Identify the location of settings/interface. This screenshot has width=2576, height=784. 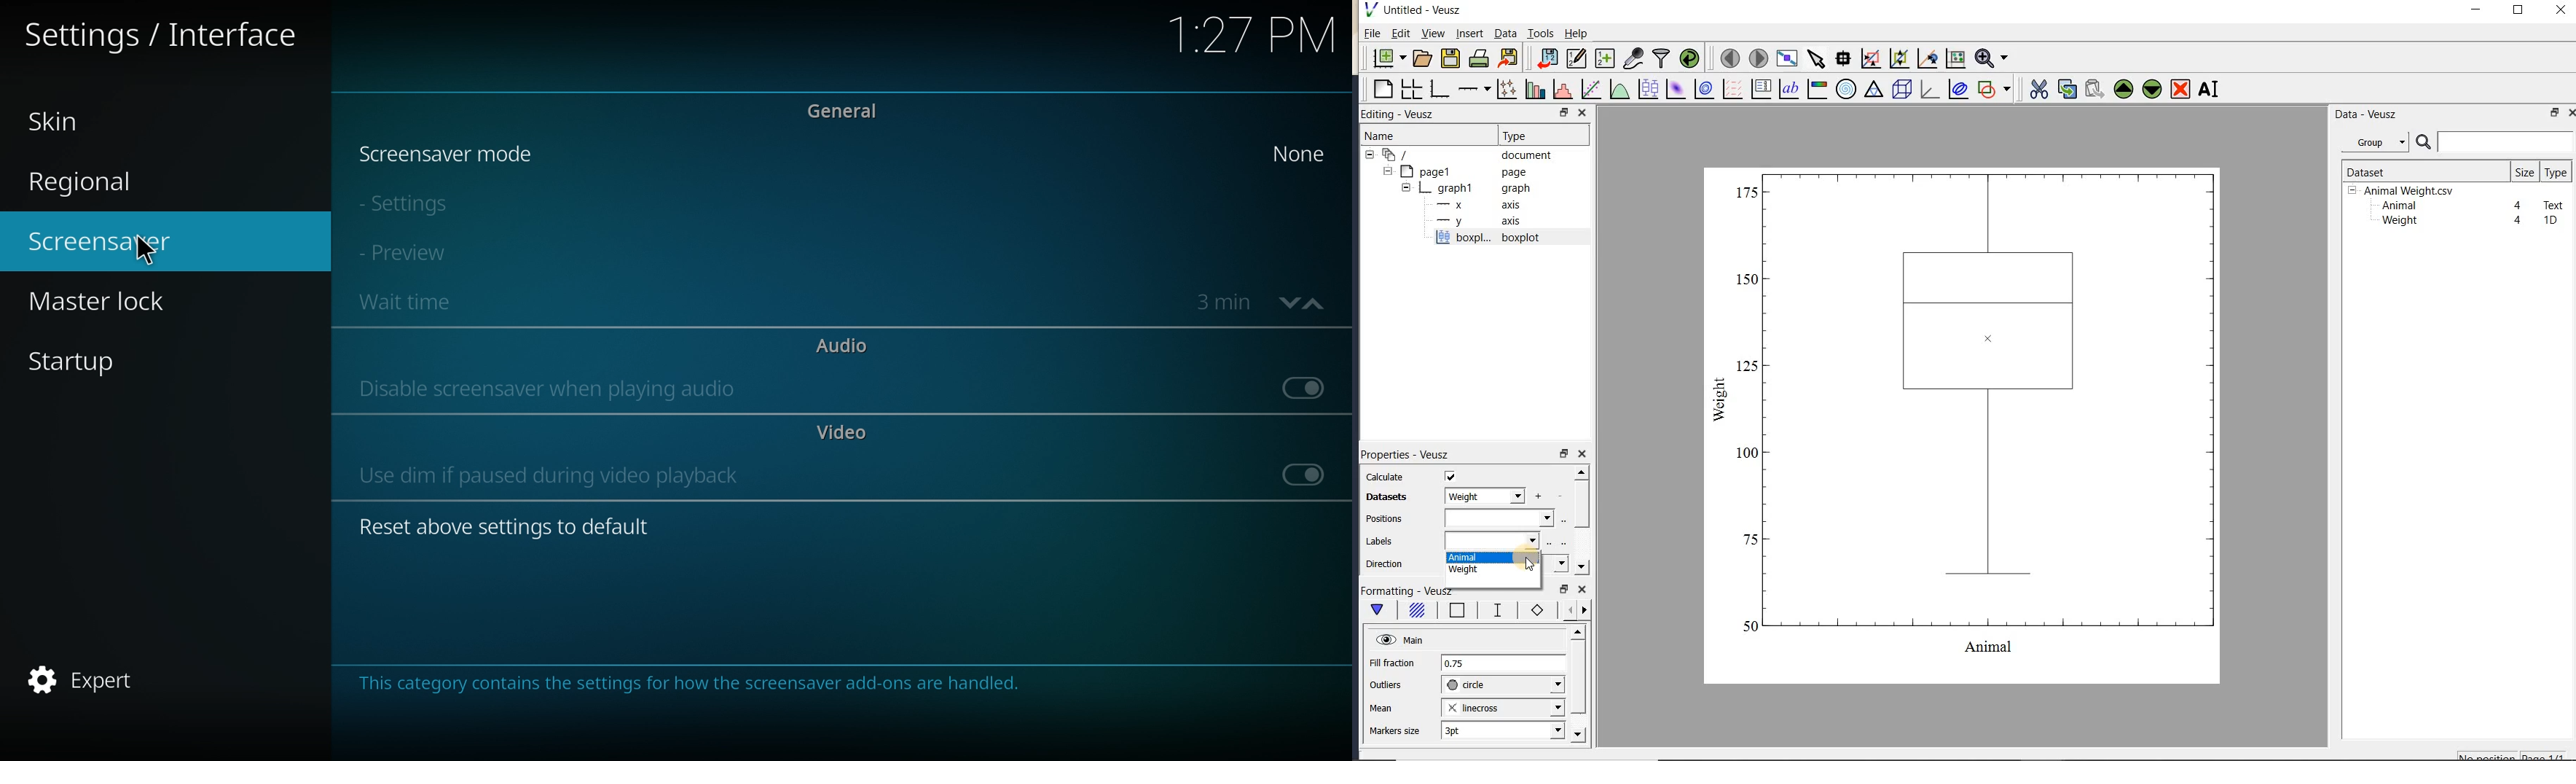
(167, 32).